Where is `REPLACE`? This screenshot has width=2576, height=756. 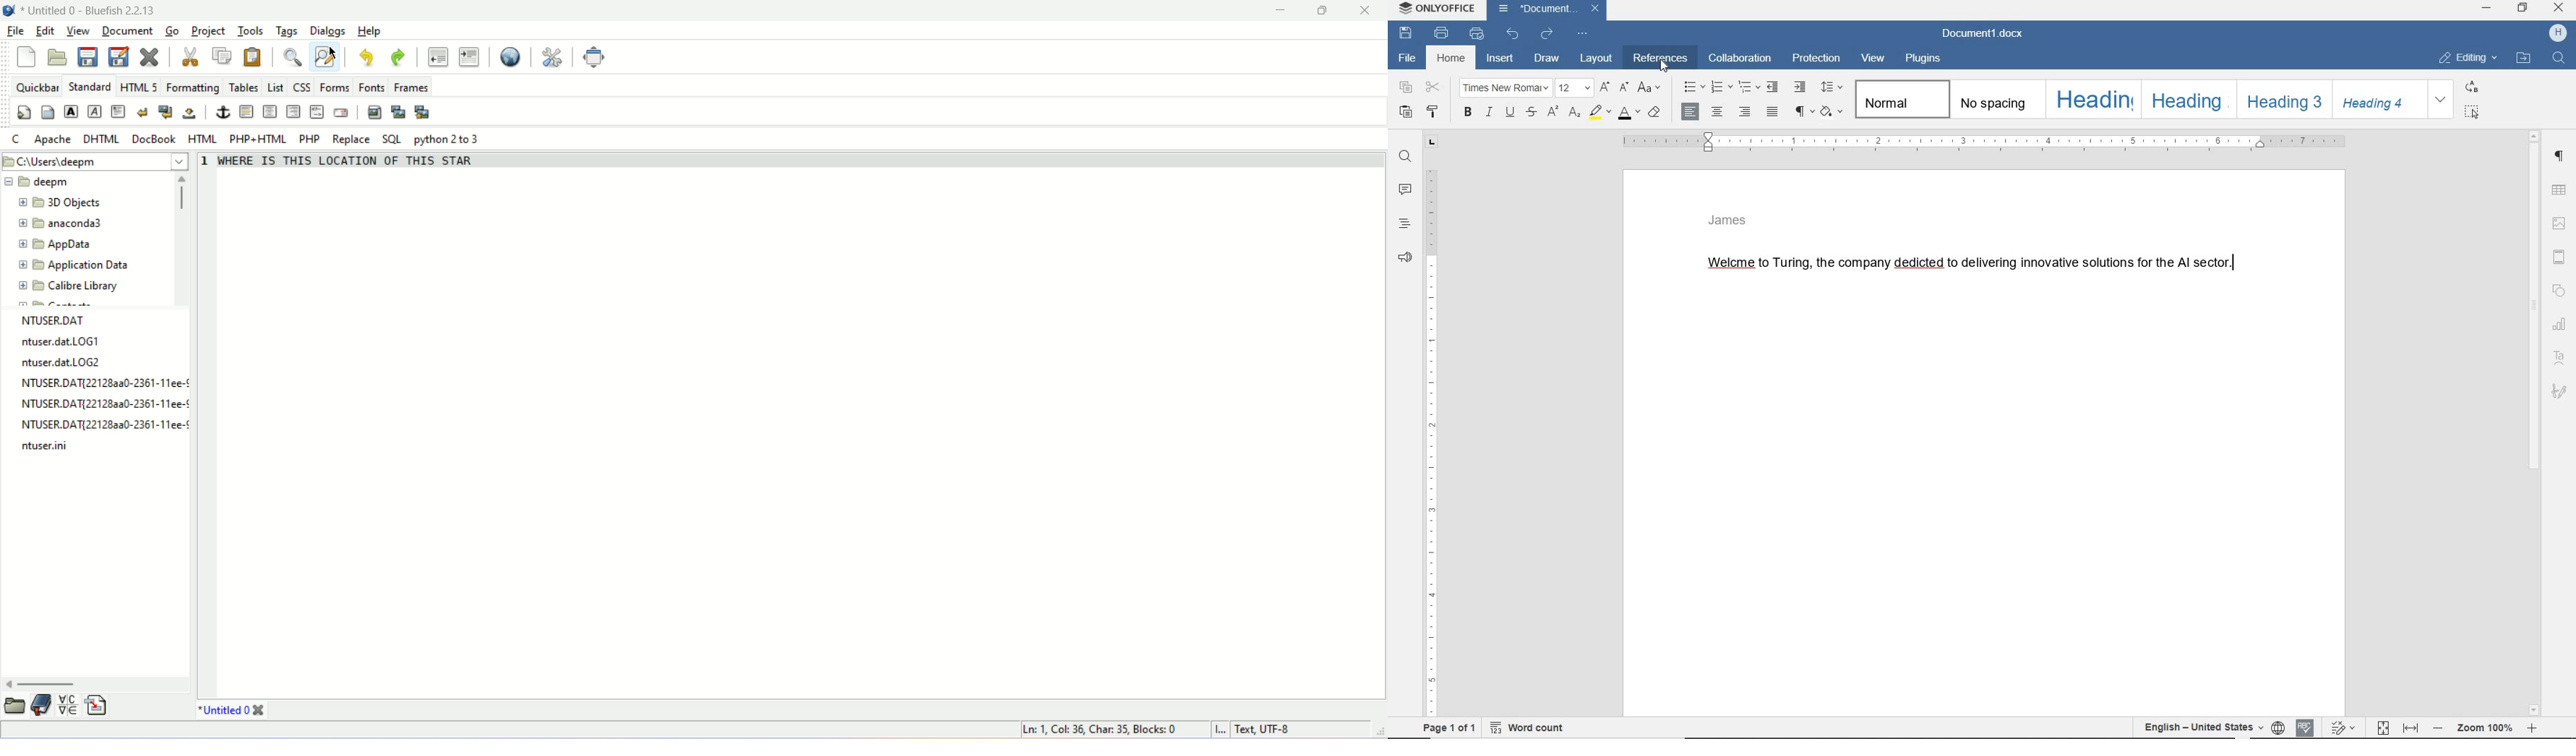
REPLACE is located at coordinates (2474, 88).